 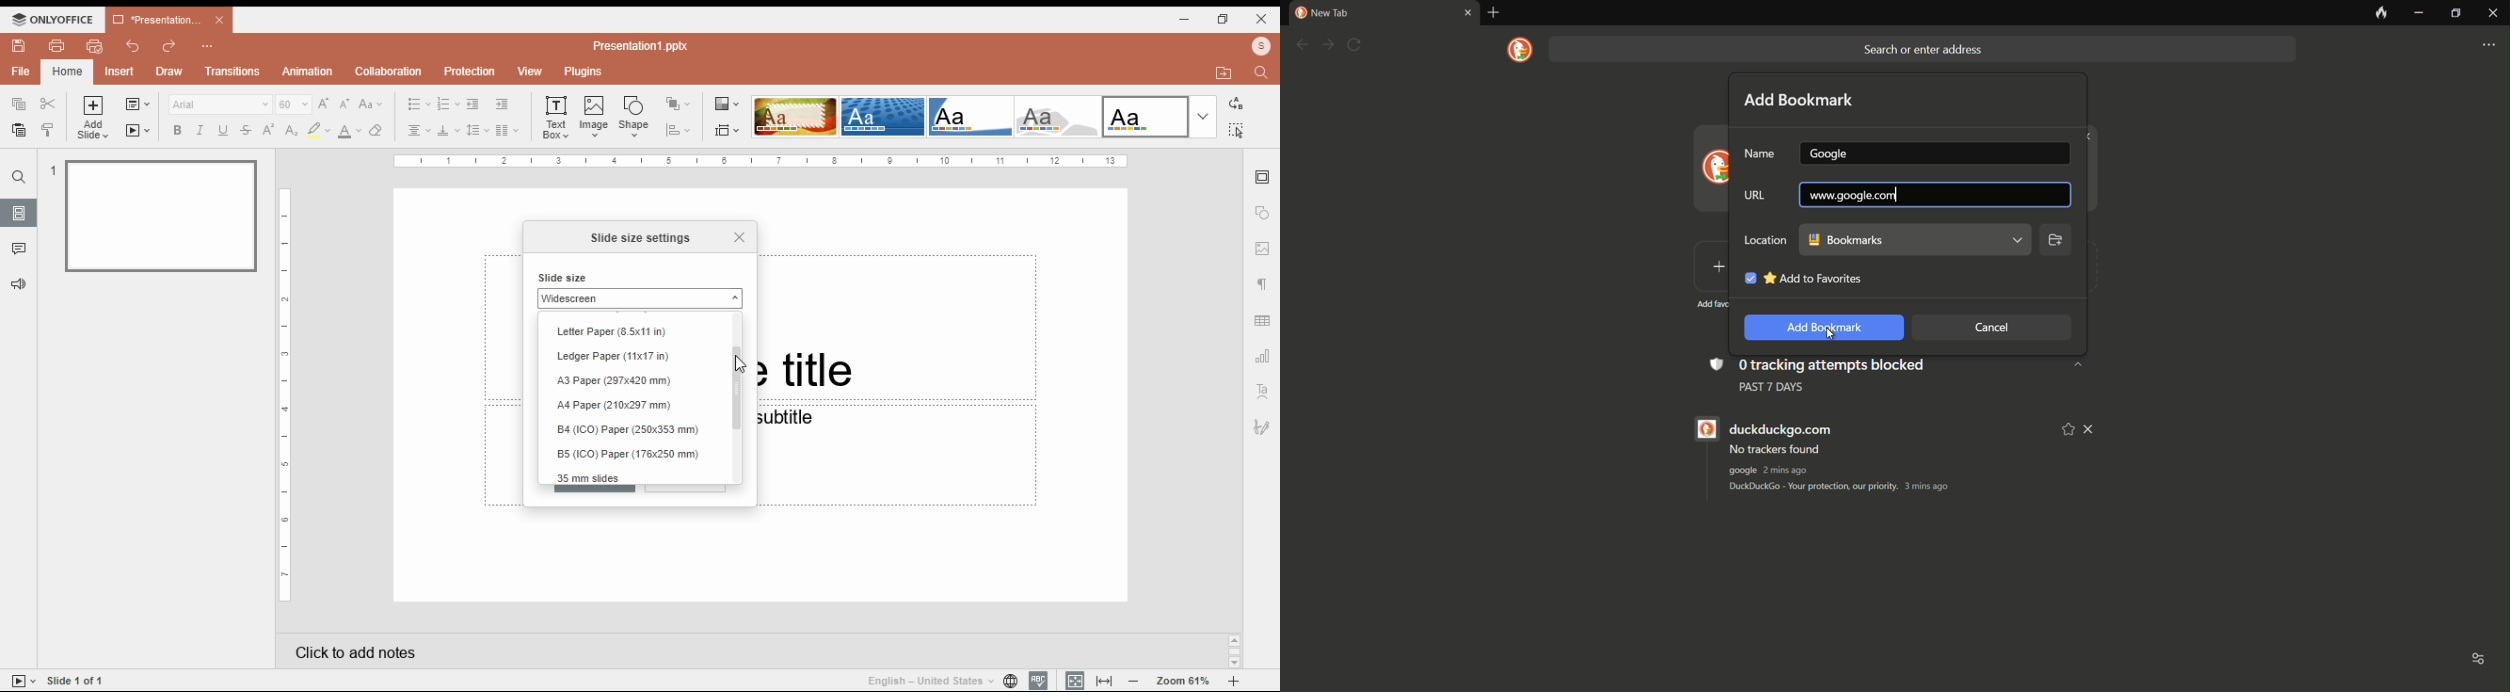 What do you see at coordinates (222, 130) in the screenshot?
I see `underline` at bounding box center [222, 130].